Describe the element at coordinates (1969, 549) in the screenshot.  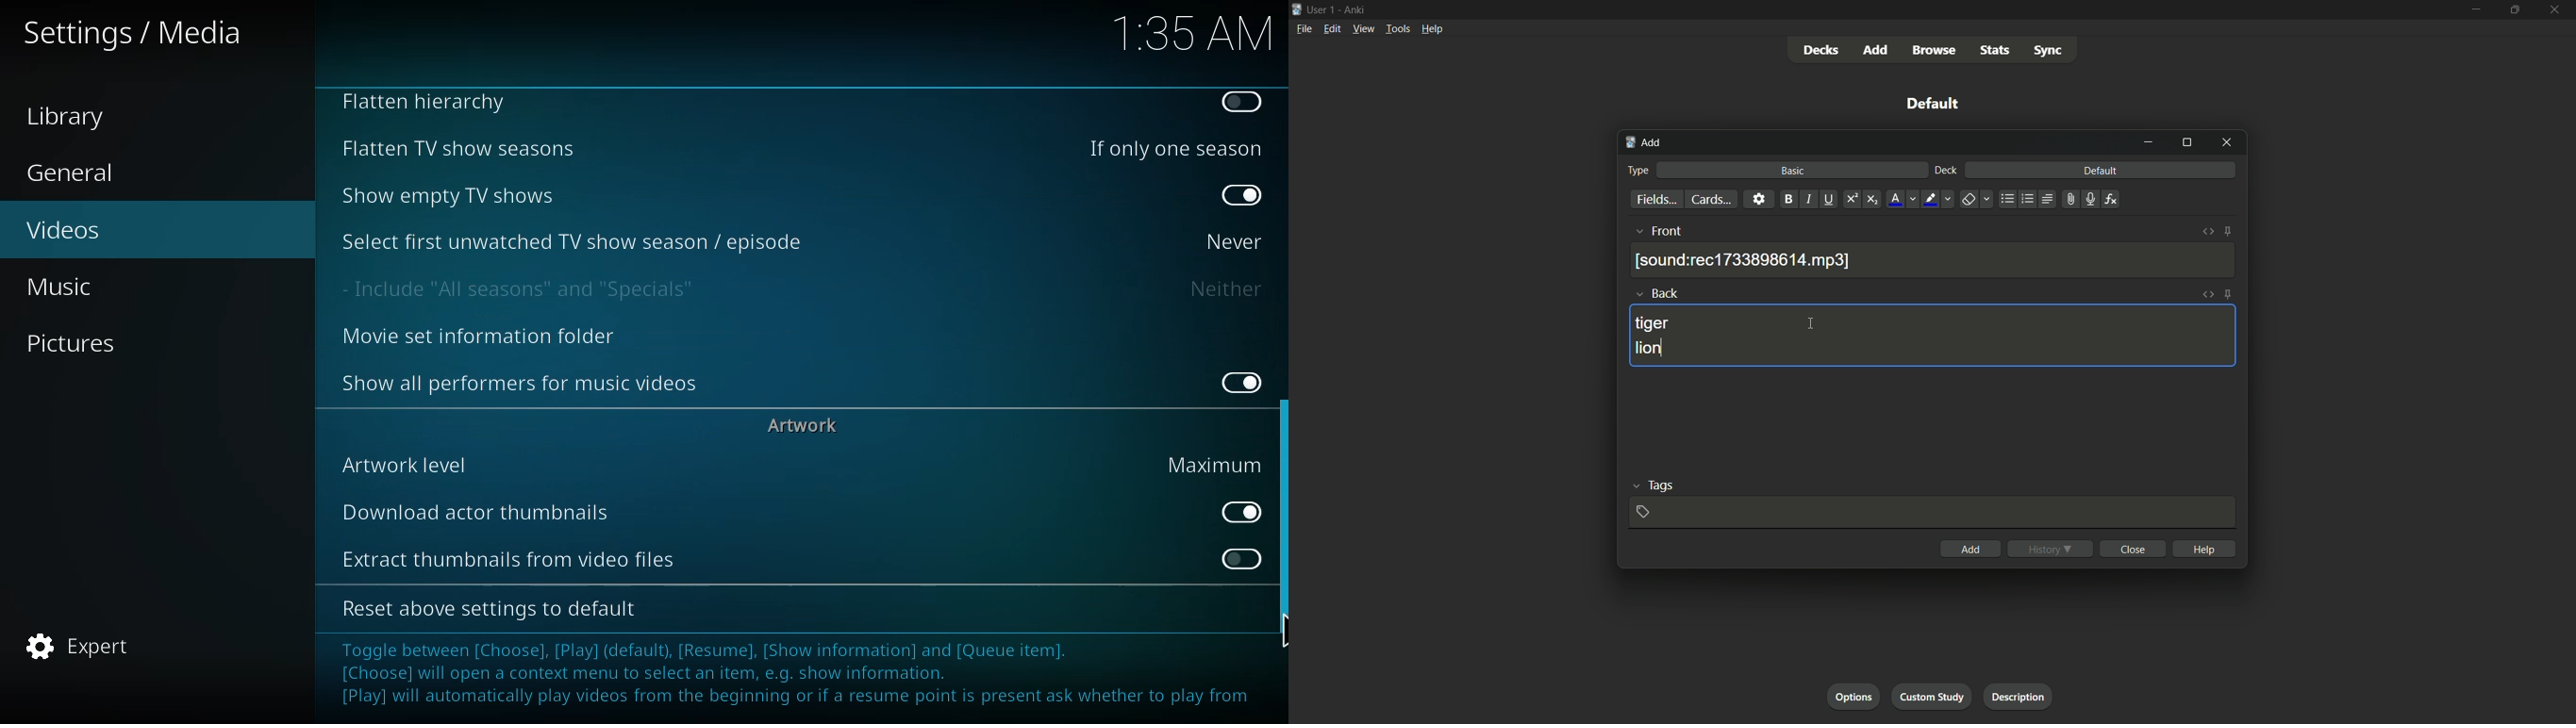
I see `add` at that location.